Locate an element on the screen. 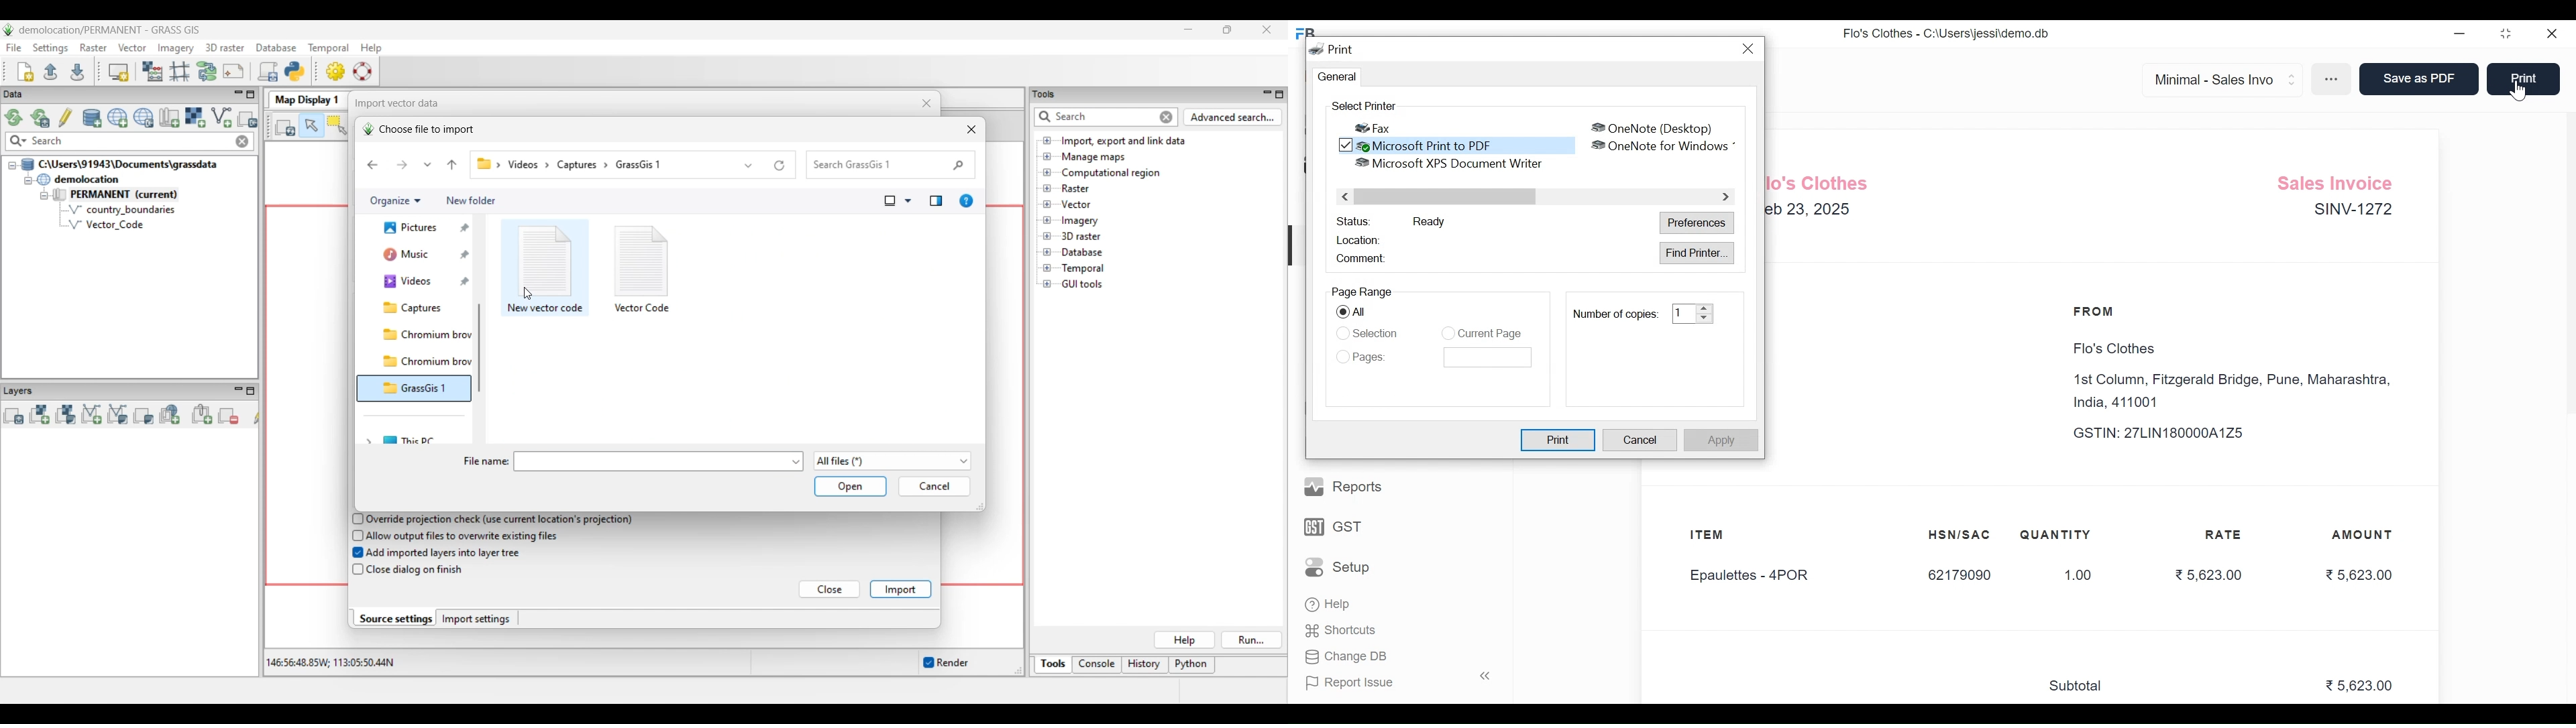 The image size is (2576, 728). Selection is located at coordinates (1377, 332).